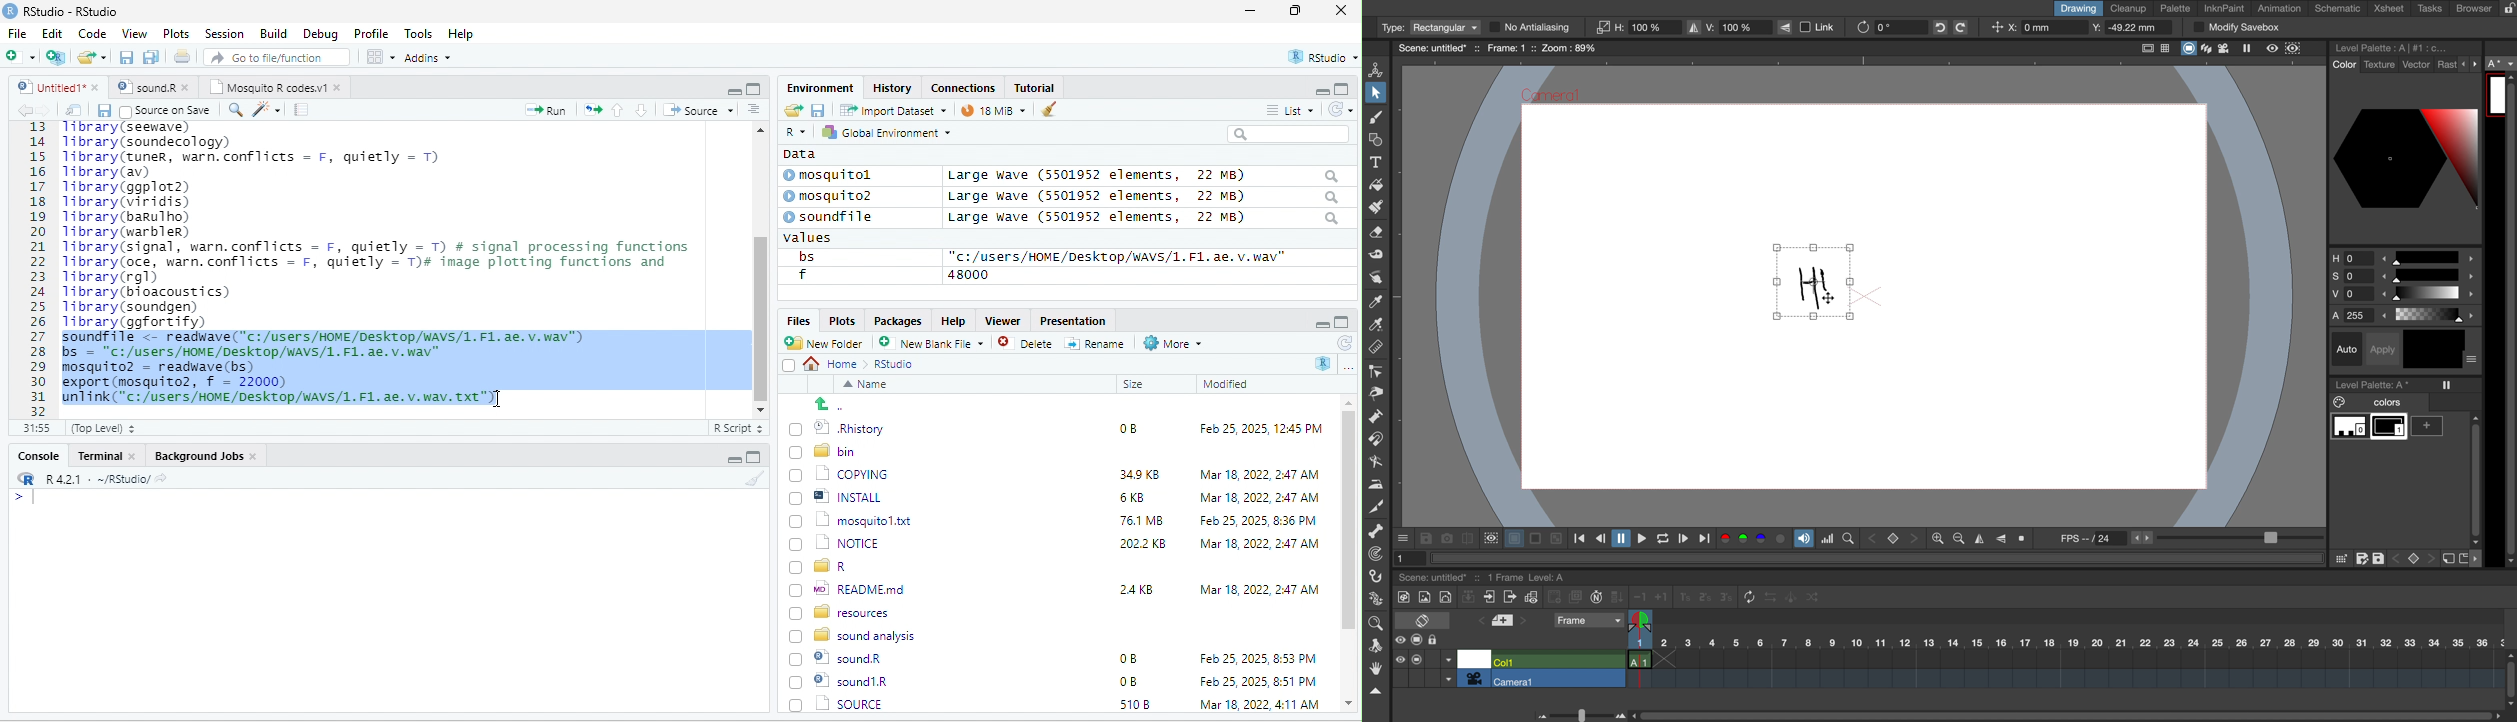 The height and width of the screenshot is (728, 2520). Describe the element at coordinates (937, 346) in the screenshot. I see `’ New blank File` at that location.